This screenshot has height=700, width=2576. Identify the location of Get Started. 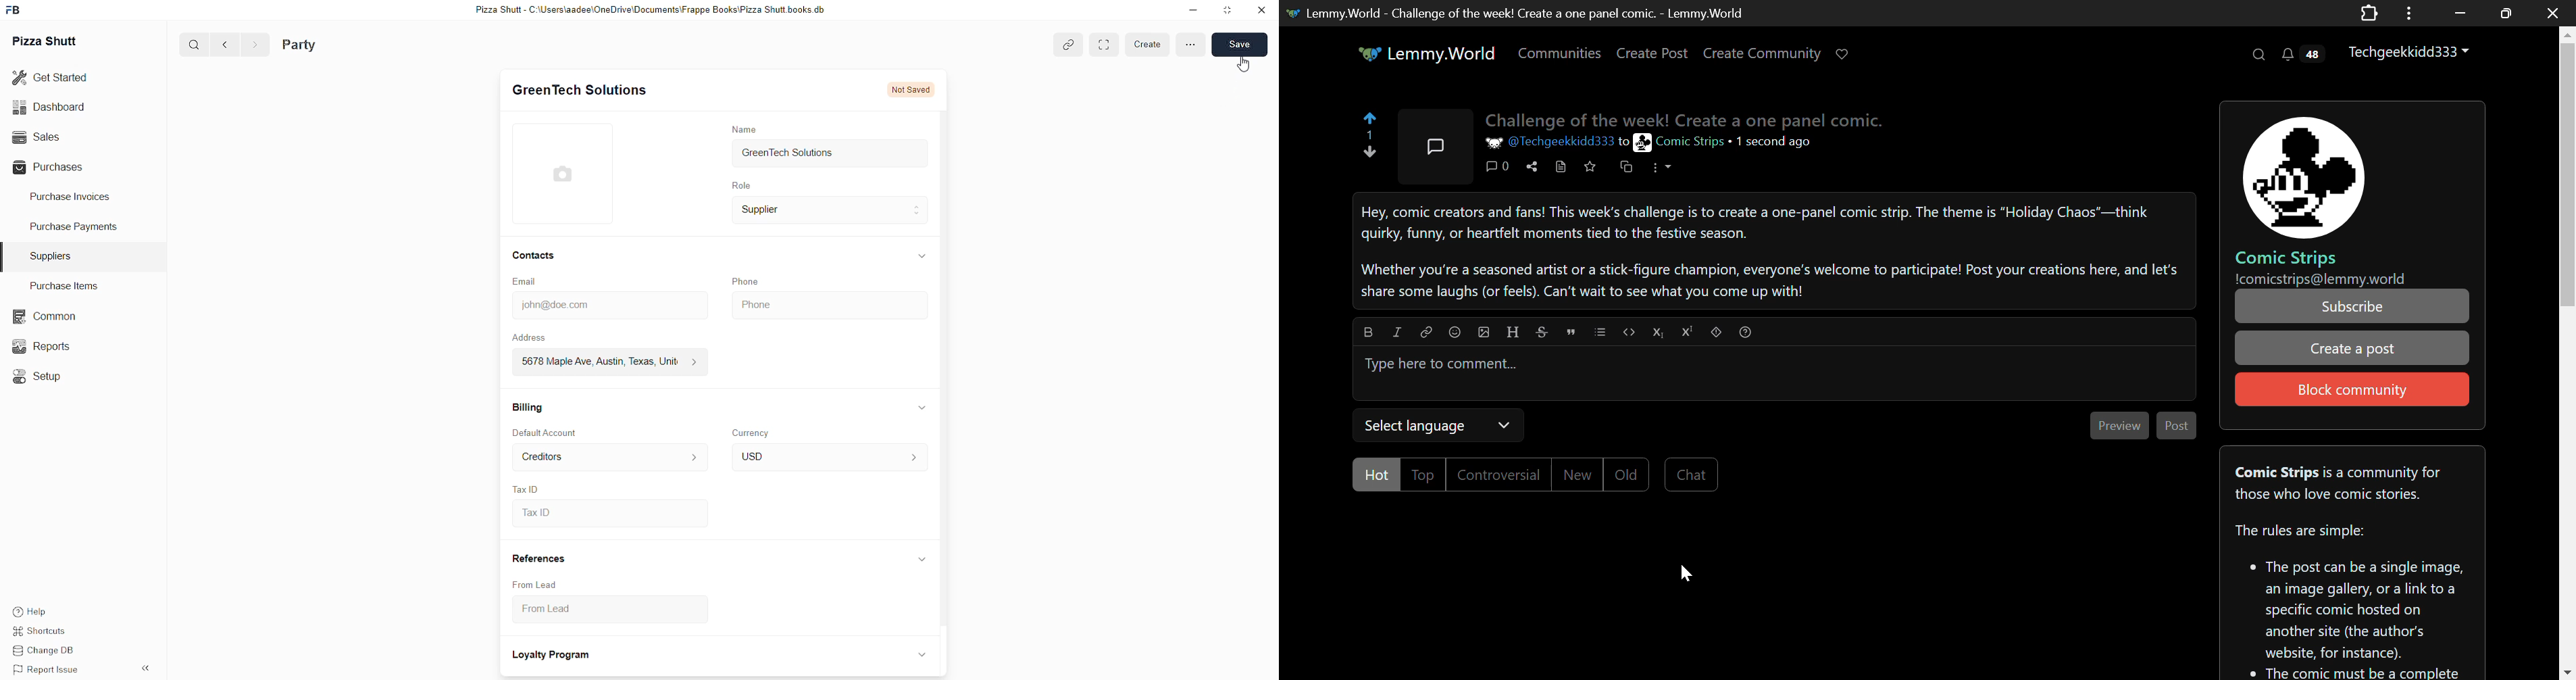
(60, 79).